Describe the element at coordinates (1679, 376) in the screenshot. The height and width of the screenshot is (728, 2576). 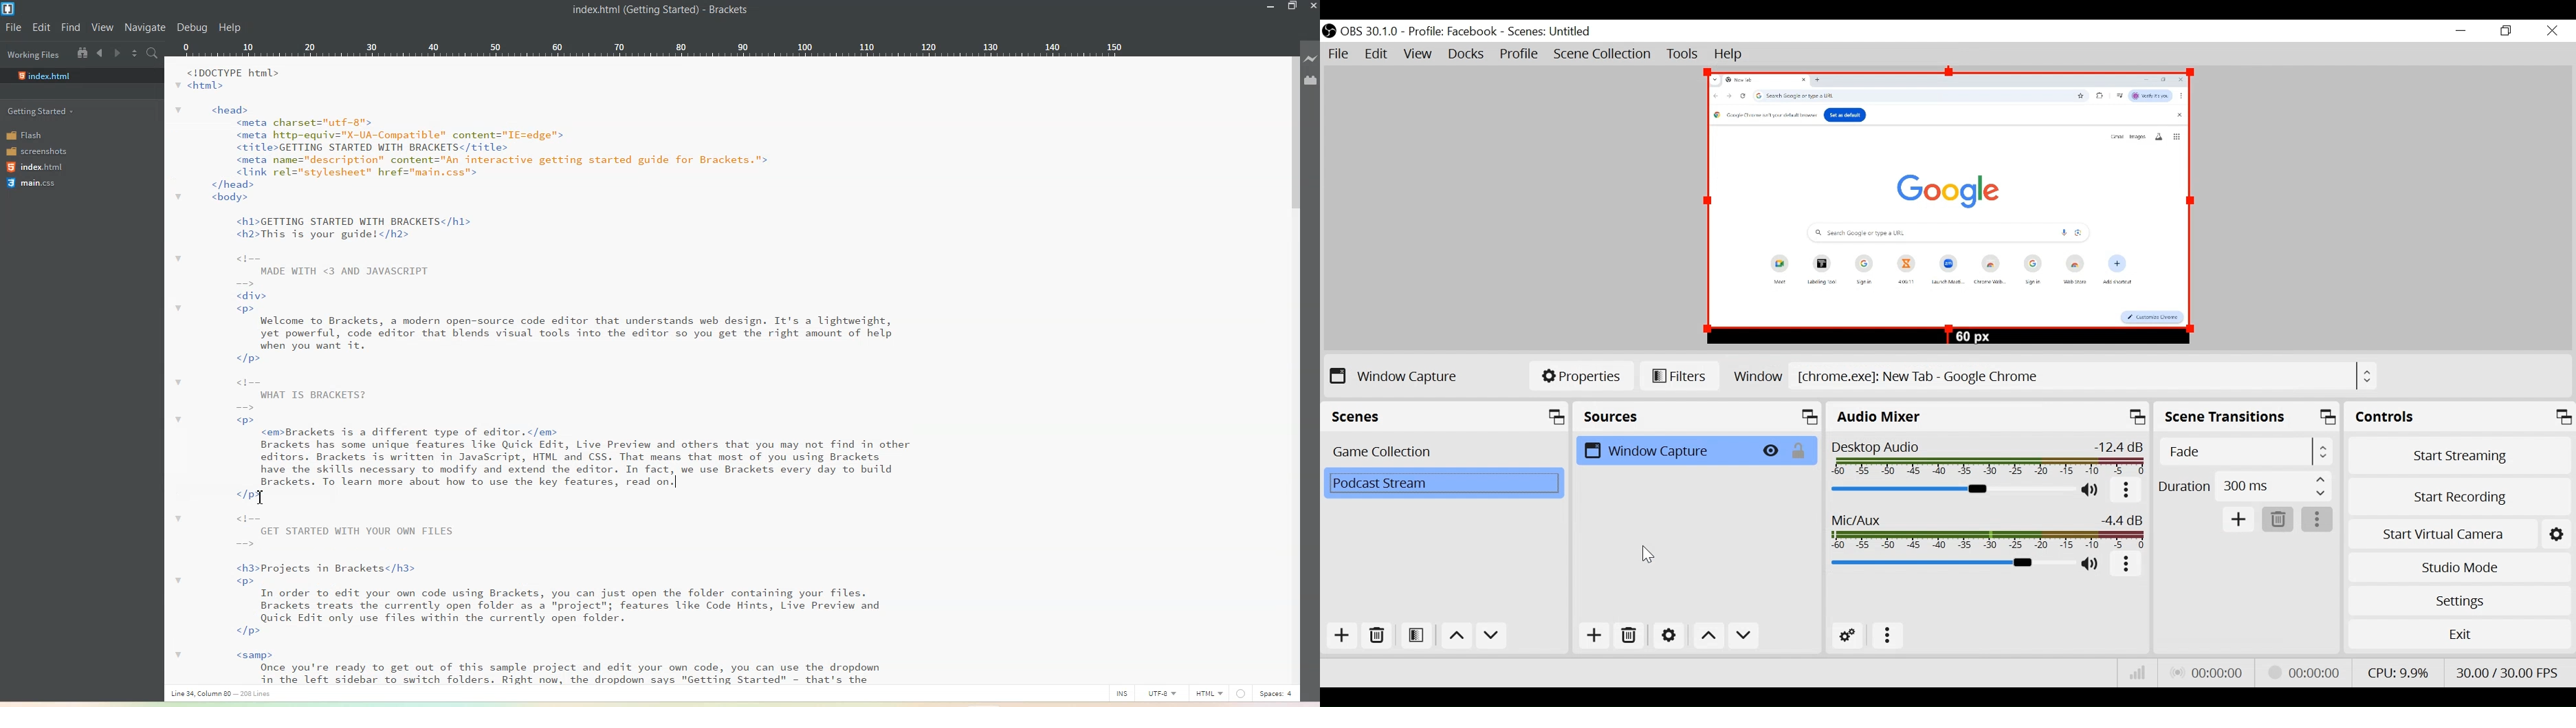
I see `Filters` at that location.